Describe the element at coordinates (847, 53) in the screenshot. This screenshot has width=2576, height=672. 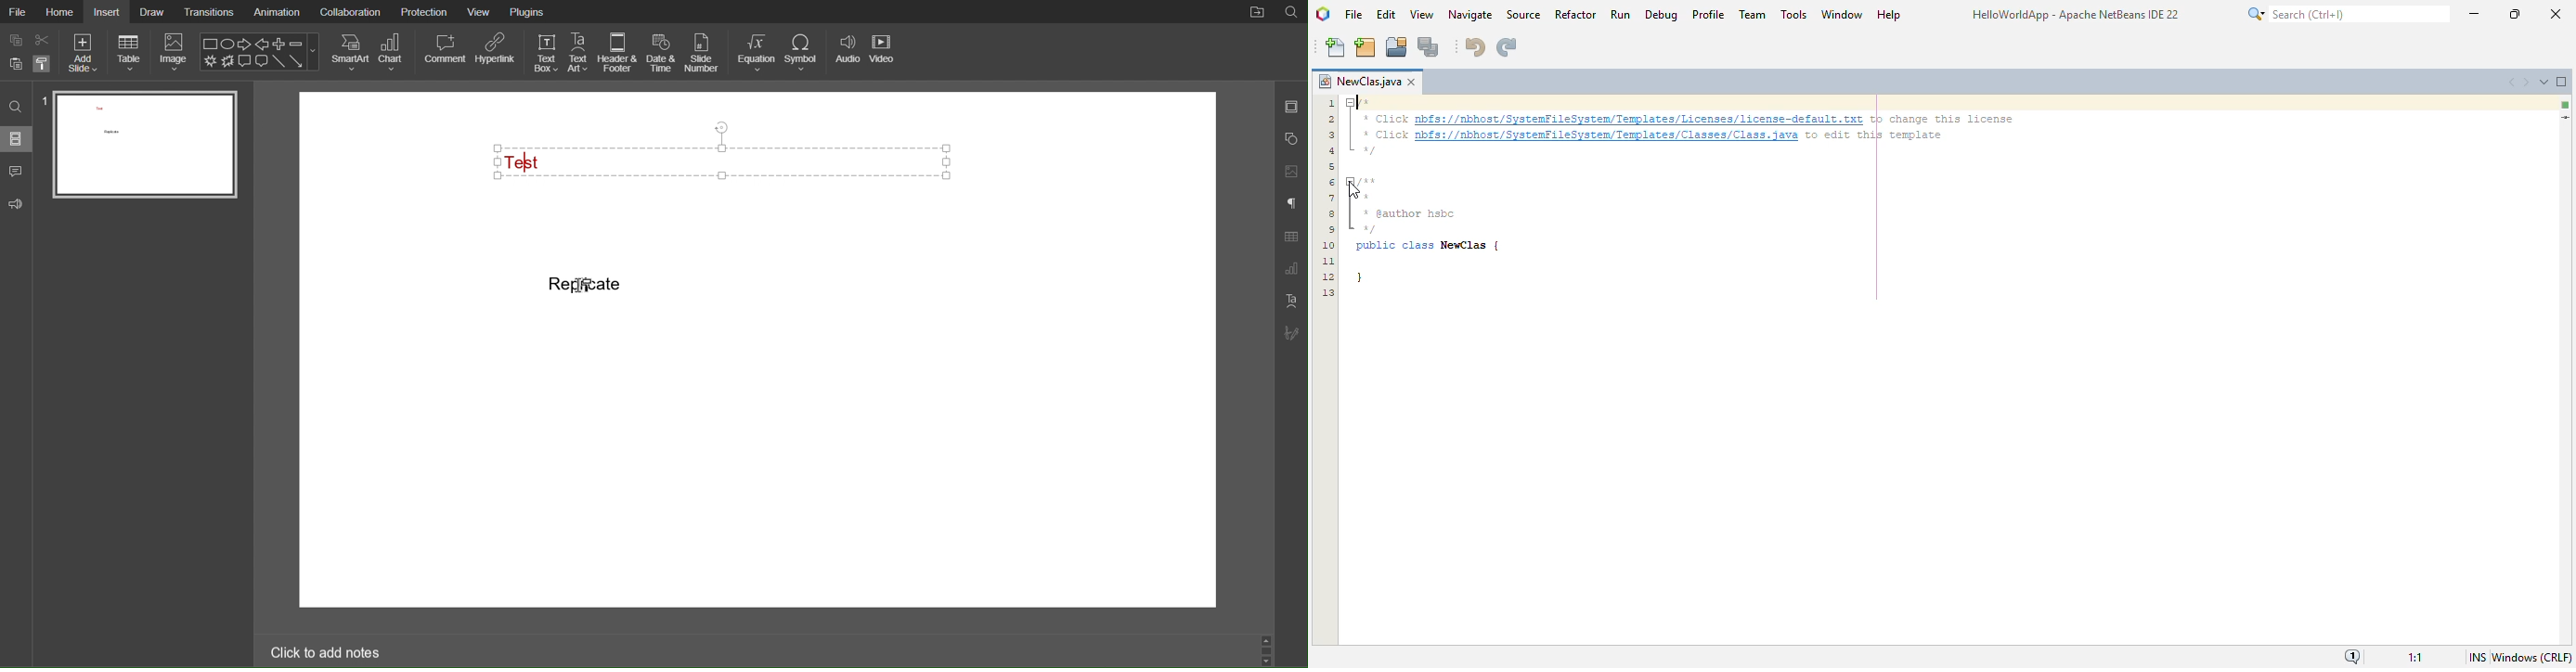
I see `Audio` at that location.